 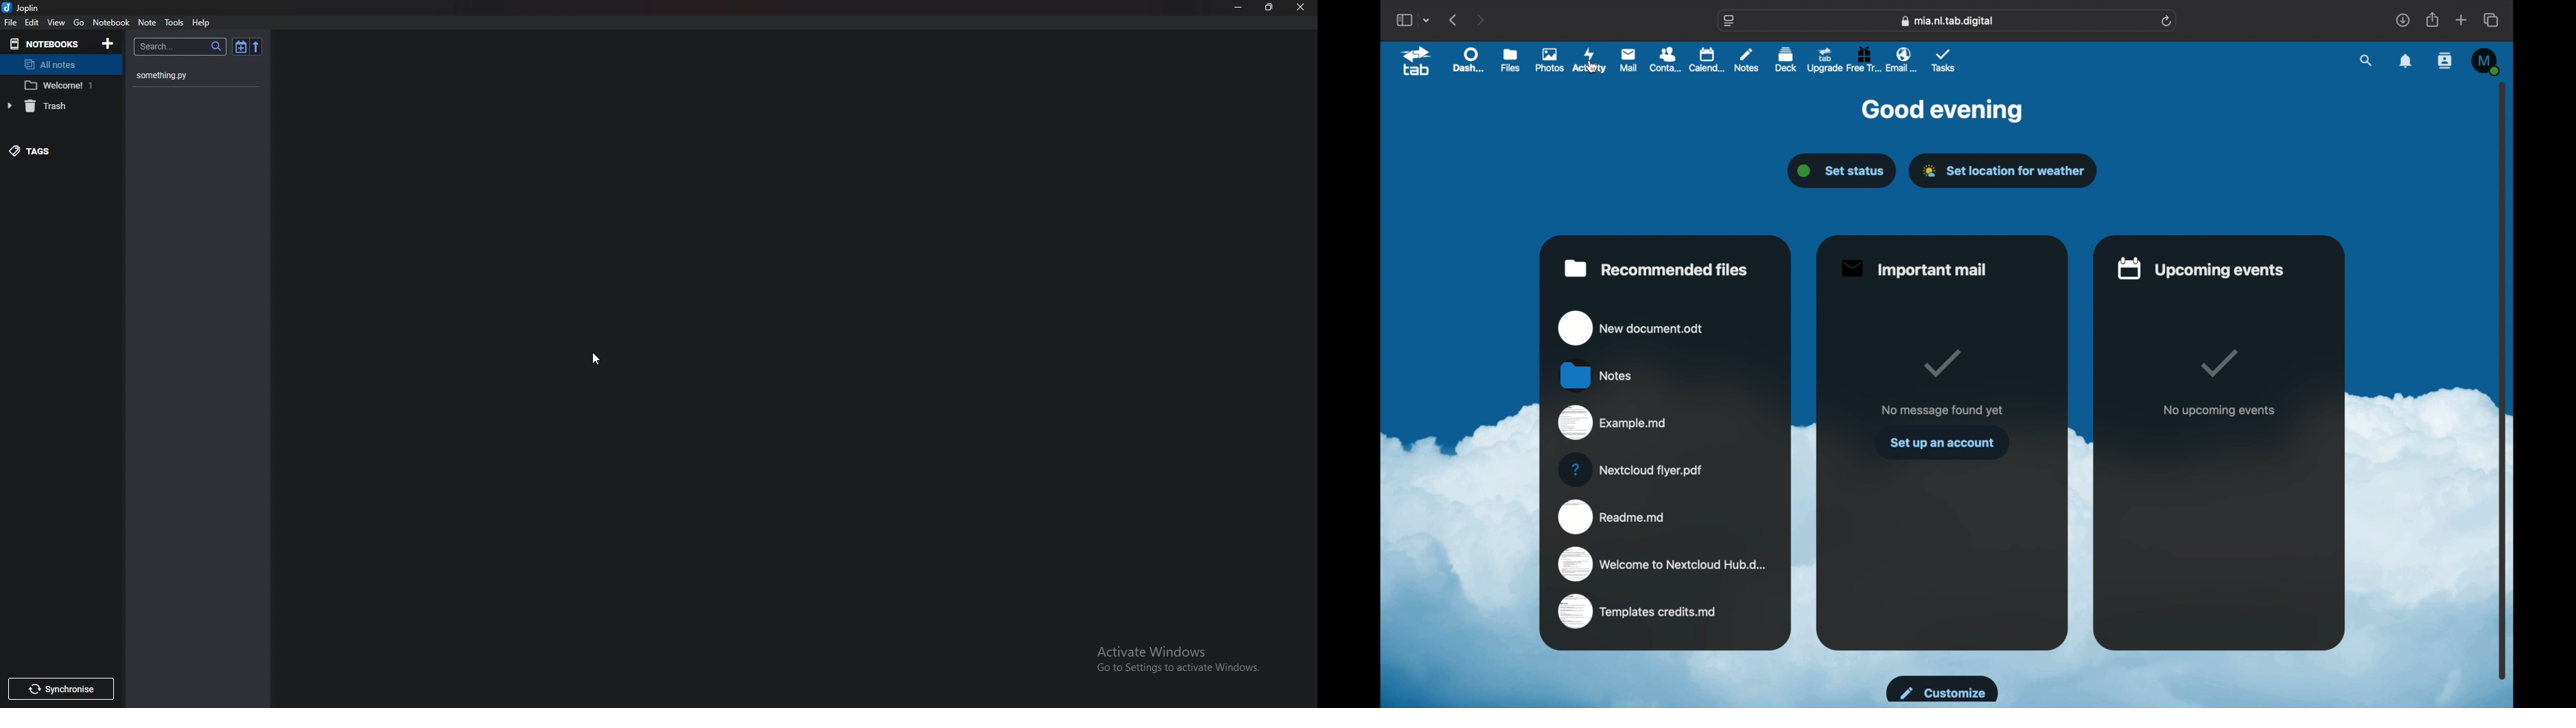 I want to click on notifications, so click(x=2406, y=60).